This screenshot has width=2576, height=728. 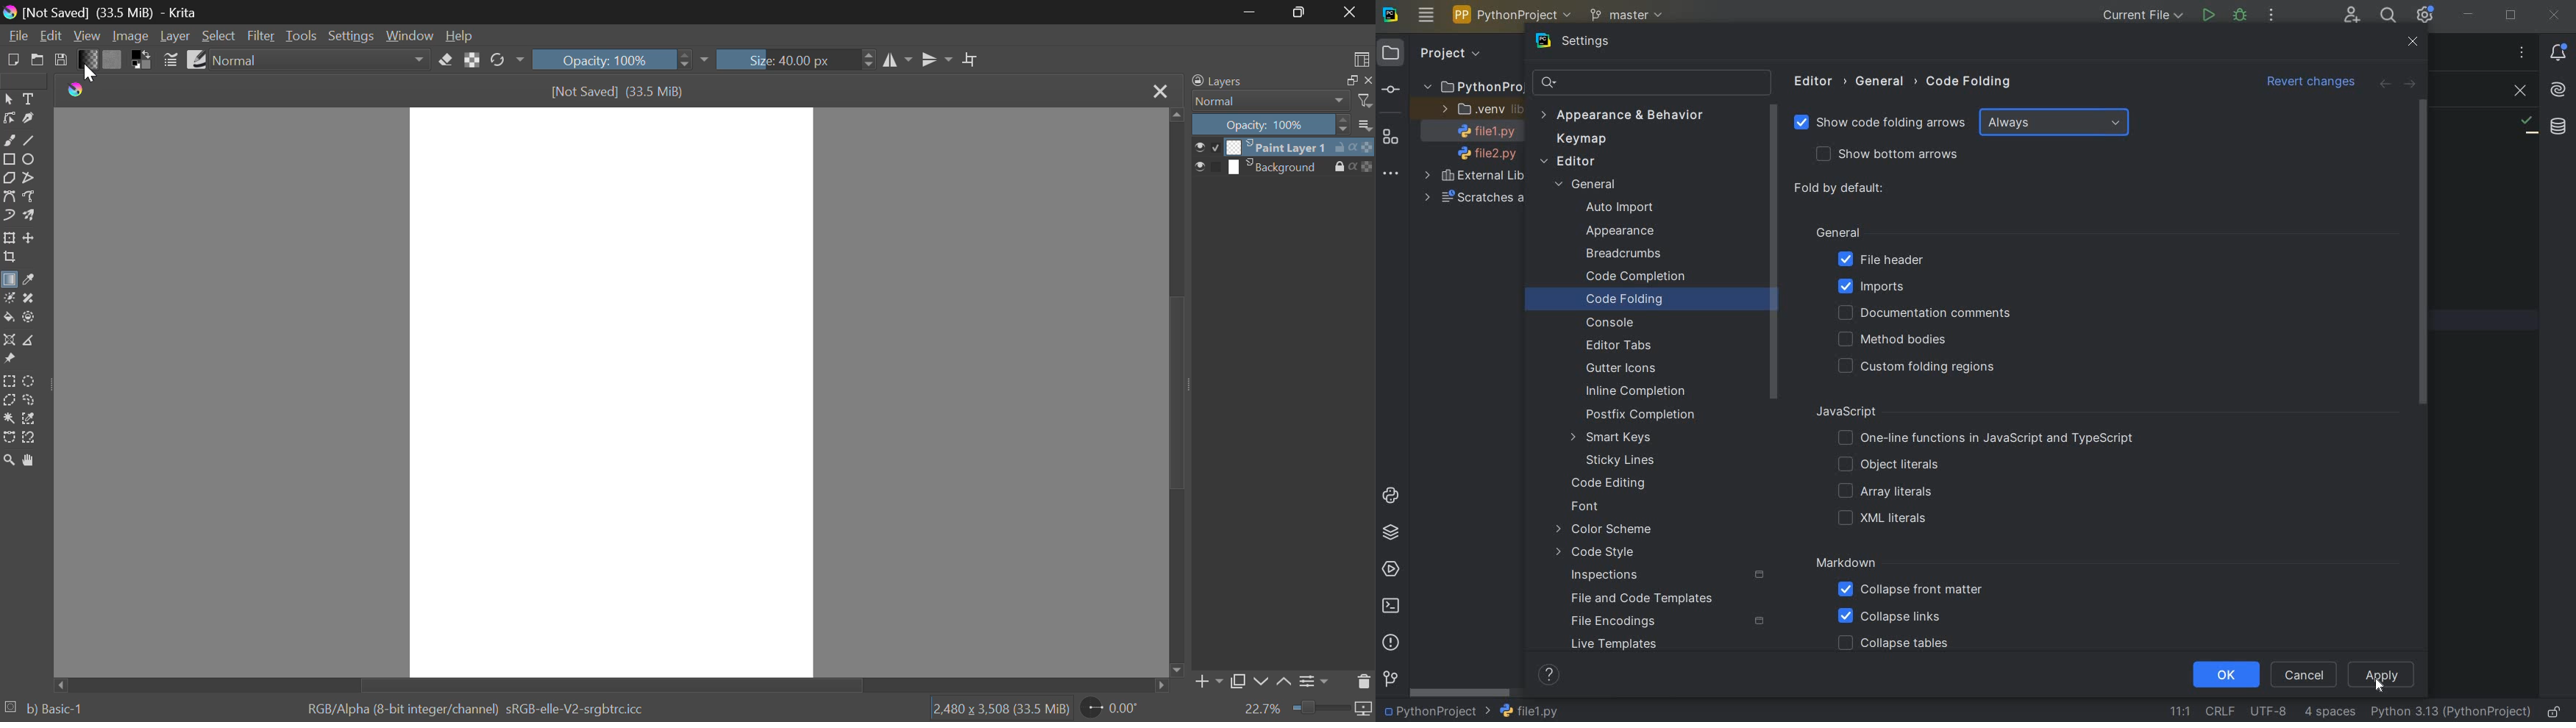 What do you see at coordinates (1000, 708) in the screenshot?
I see `12,480 x 3,508 (33.5 MiB)` at bounding box center [1000, 708].